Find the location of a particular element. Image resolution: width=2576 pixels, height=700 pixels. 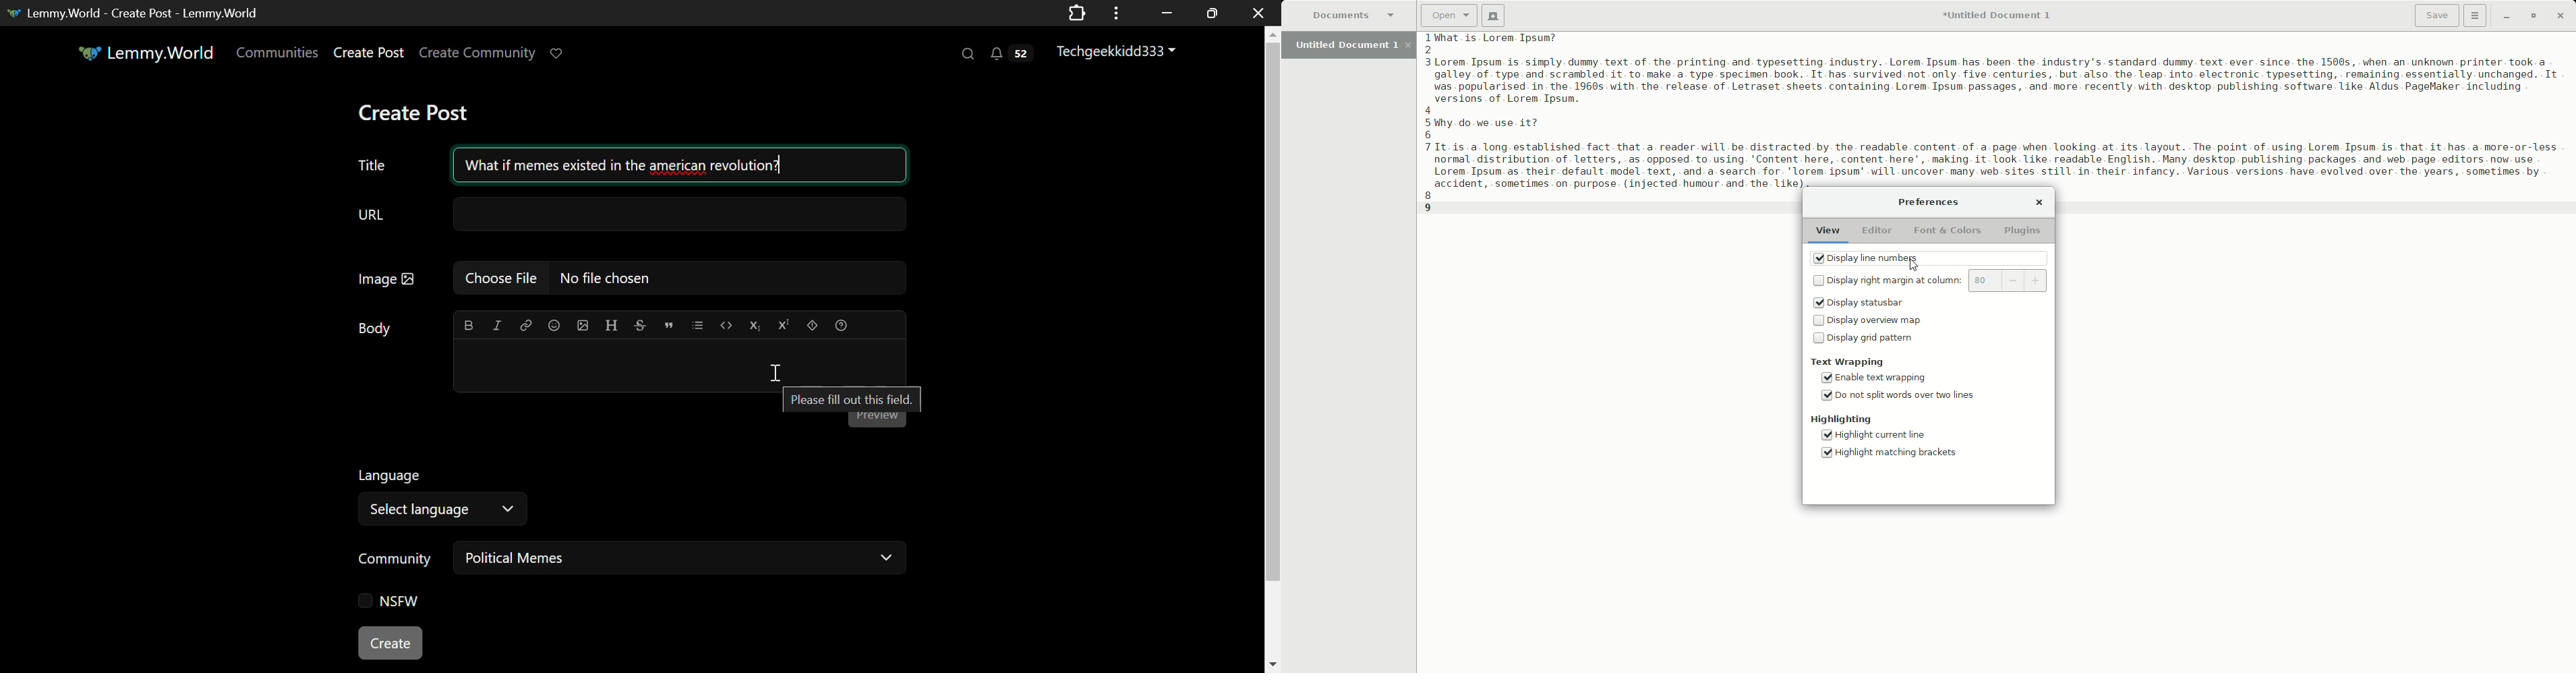

Create Community Page Link is located at coordinates (478, 52).